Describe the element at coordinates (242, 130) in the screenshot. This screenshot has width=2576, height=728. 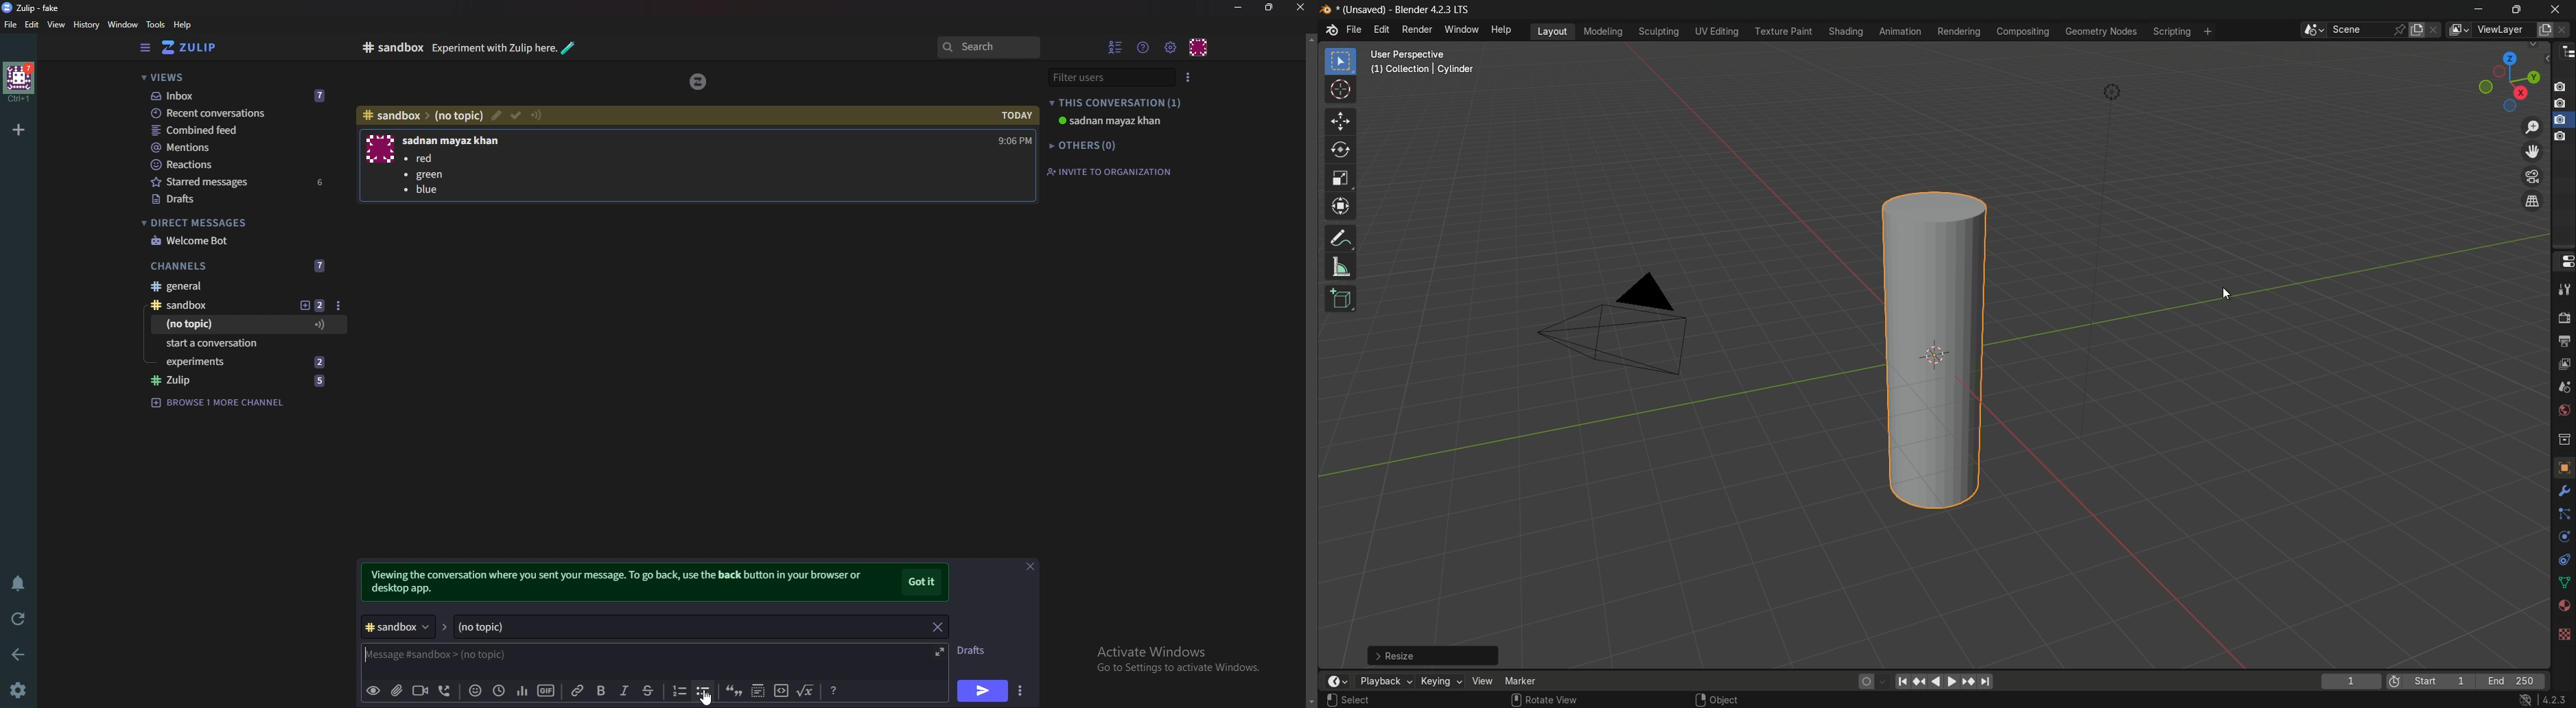
I see `combined feed` at that location.